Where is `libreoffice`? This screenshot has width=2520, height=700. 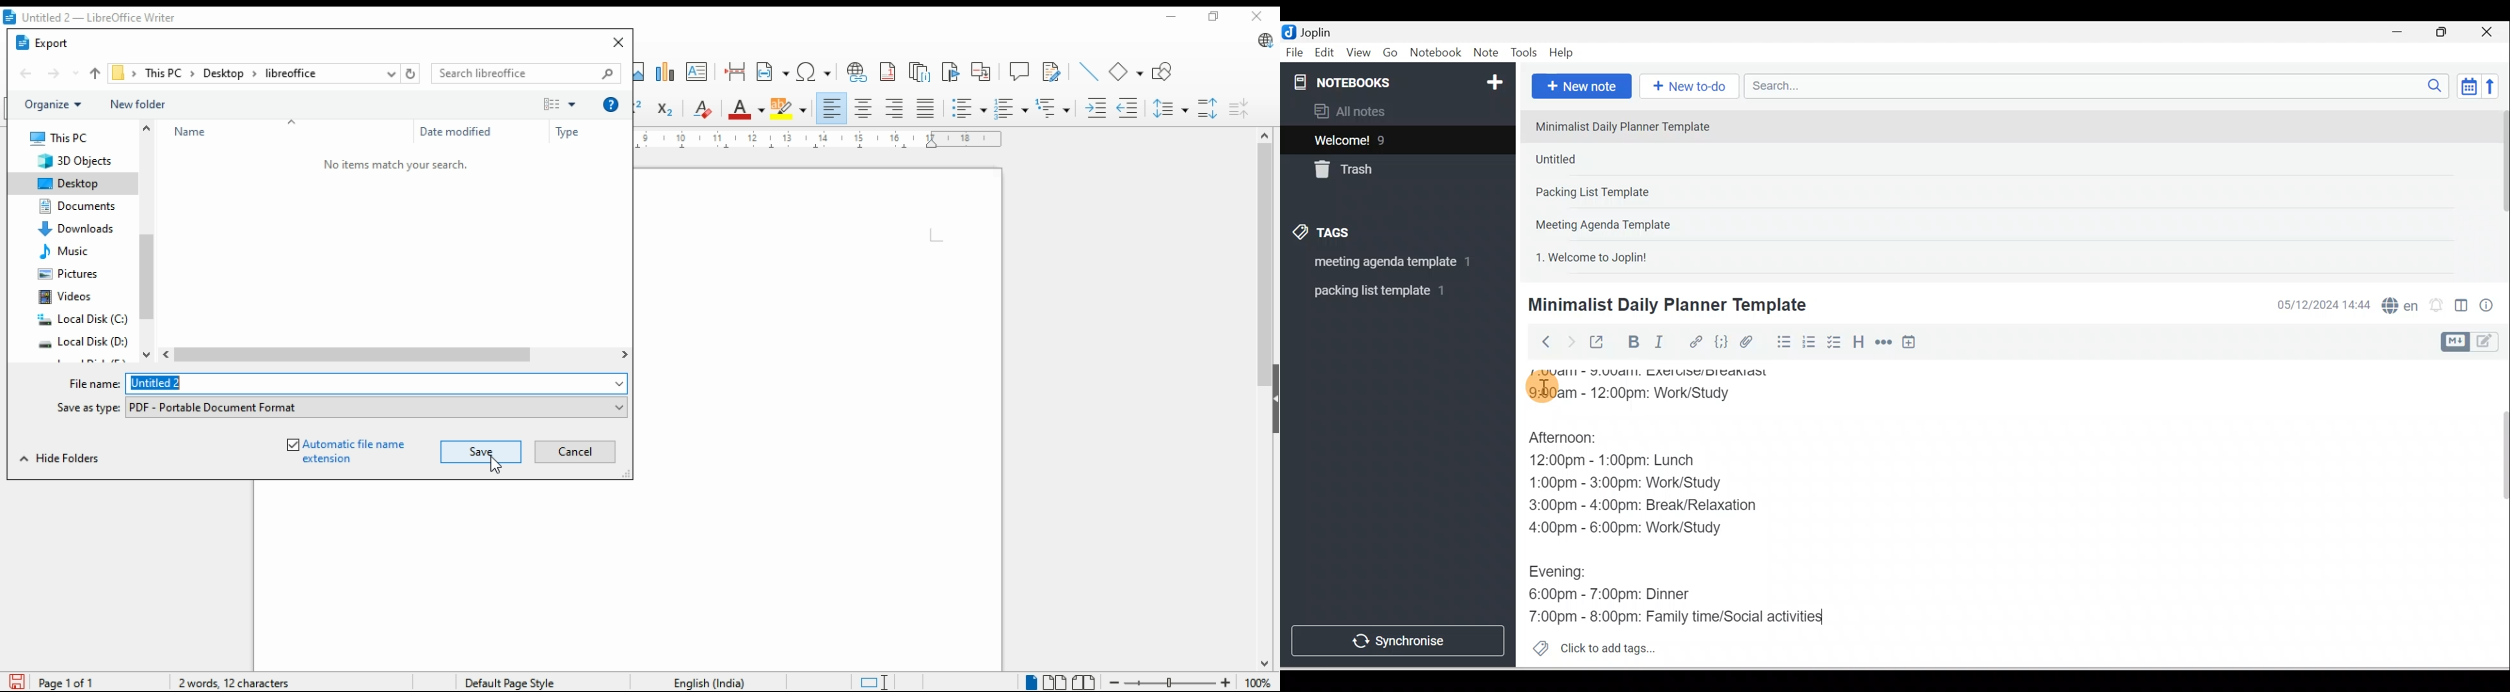 libreoffice is located at coordinates (289, 72).